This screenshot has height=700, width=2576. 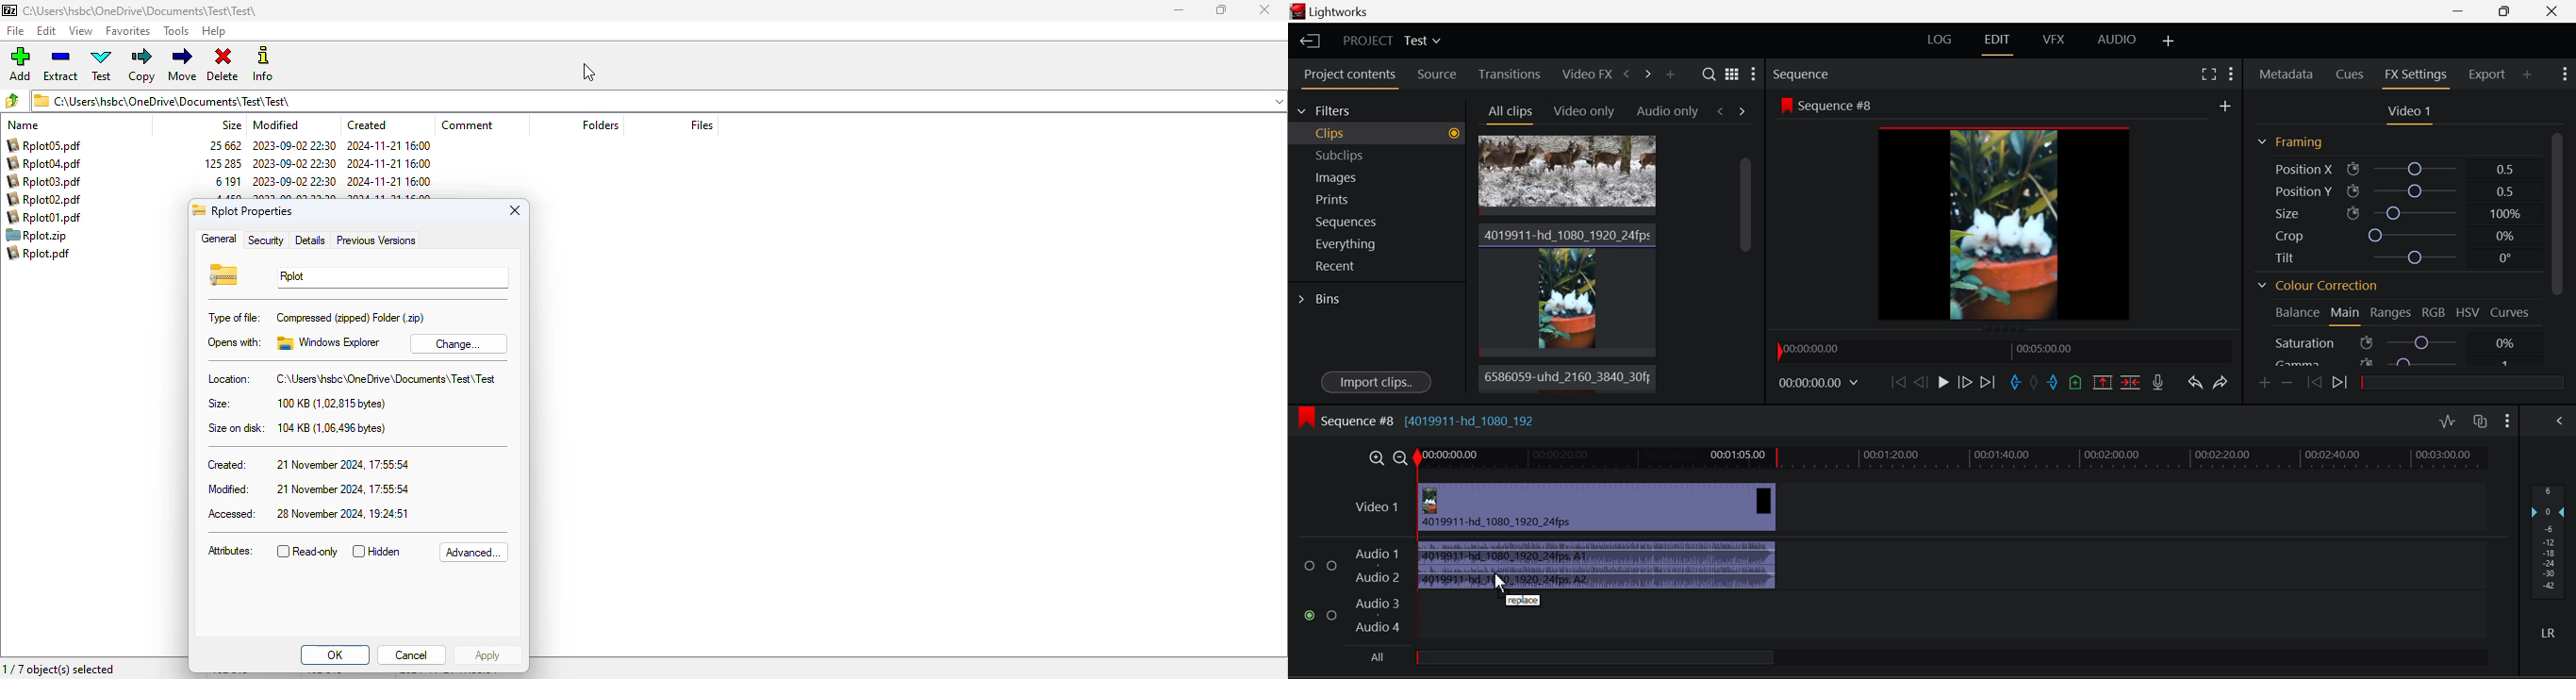 What do you see at coordinates (1377, 155) in the screenshot?
I see `Subclips` at bounding box center [1377, 155].